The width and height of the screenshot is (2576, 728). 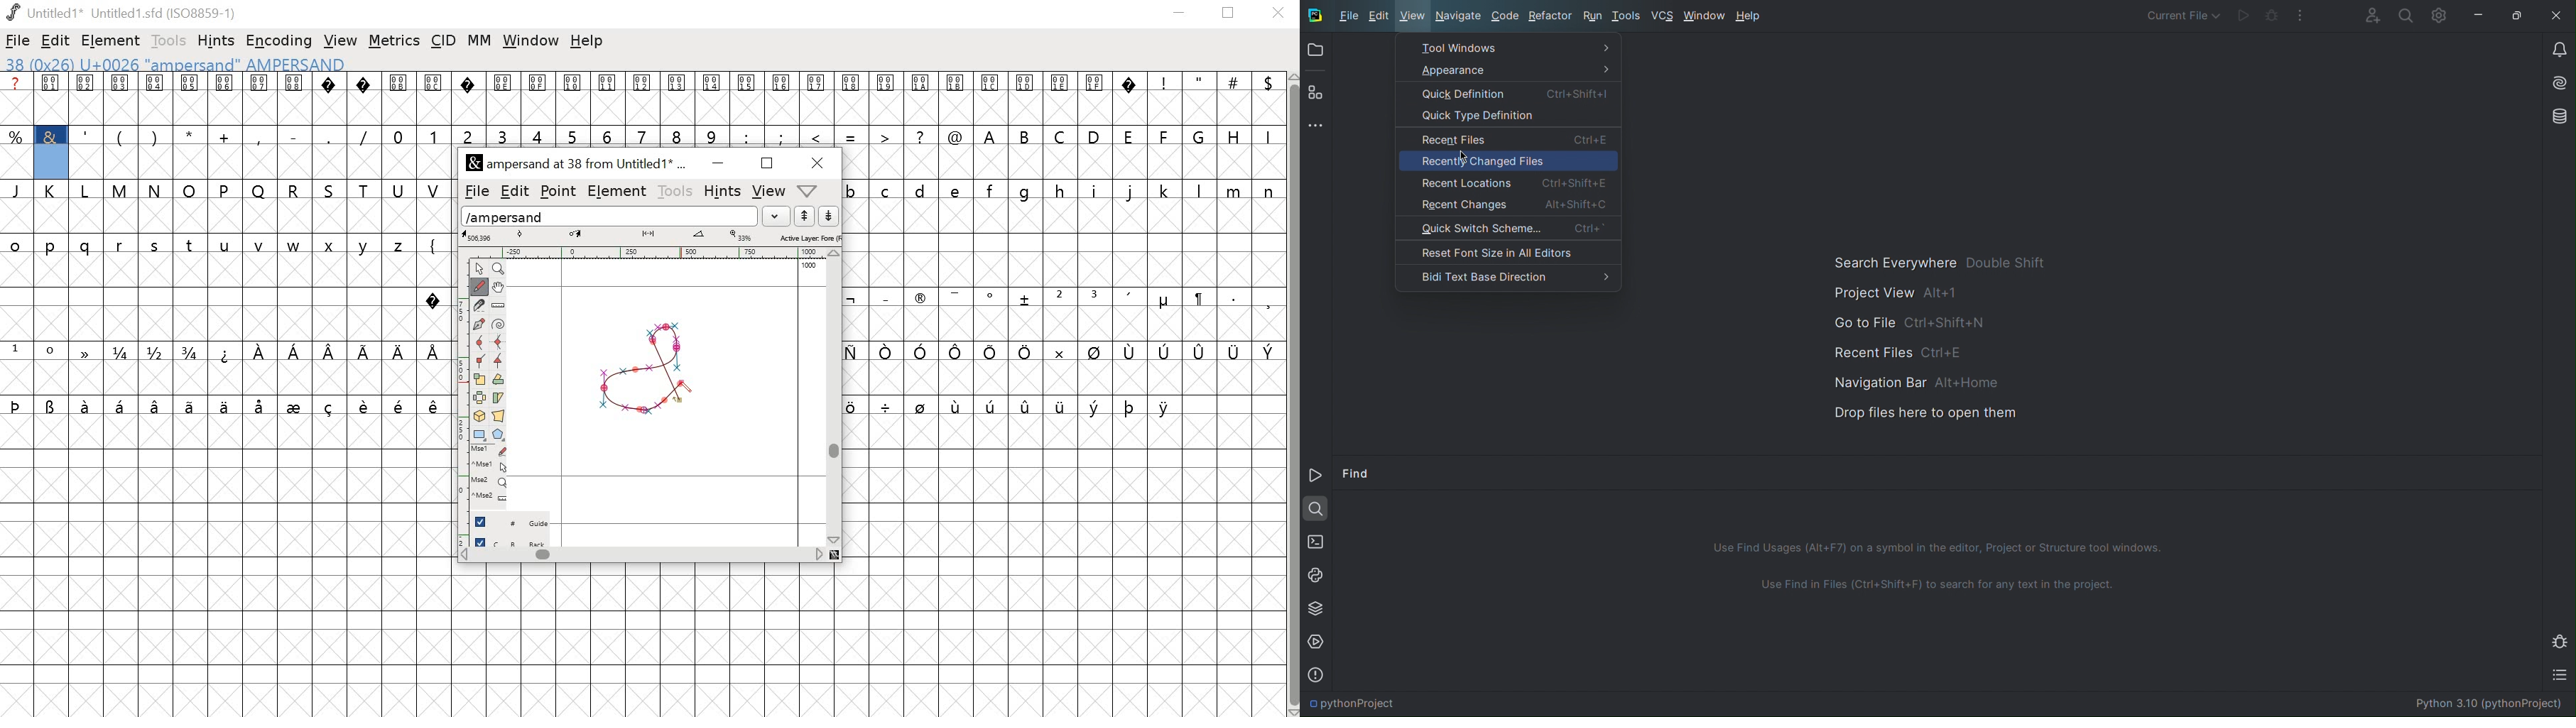 What do you see at coordinates (2557, 48) in the screenshot?
I see `Notifications` at bounding box center [2557, 48].